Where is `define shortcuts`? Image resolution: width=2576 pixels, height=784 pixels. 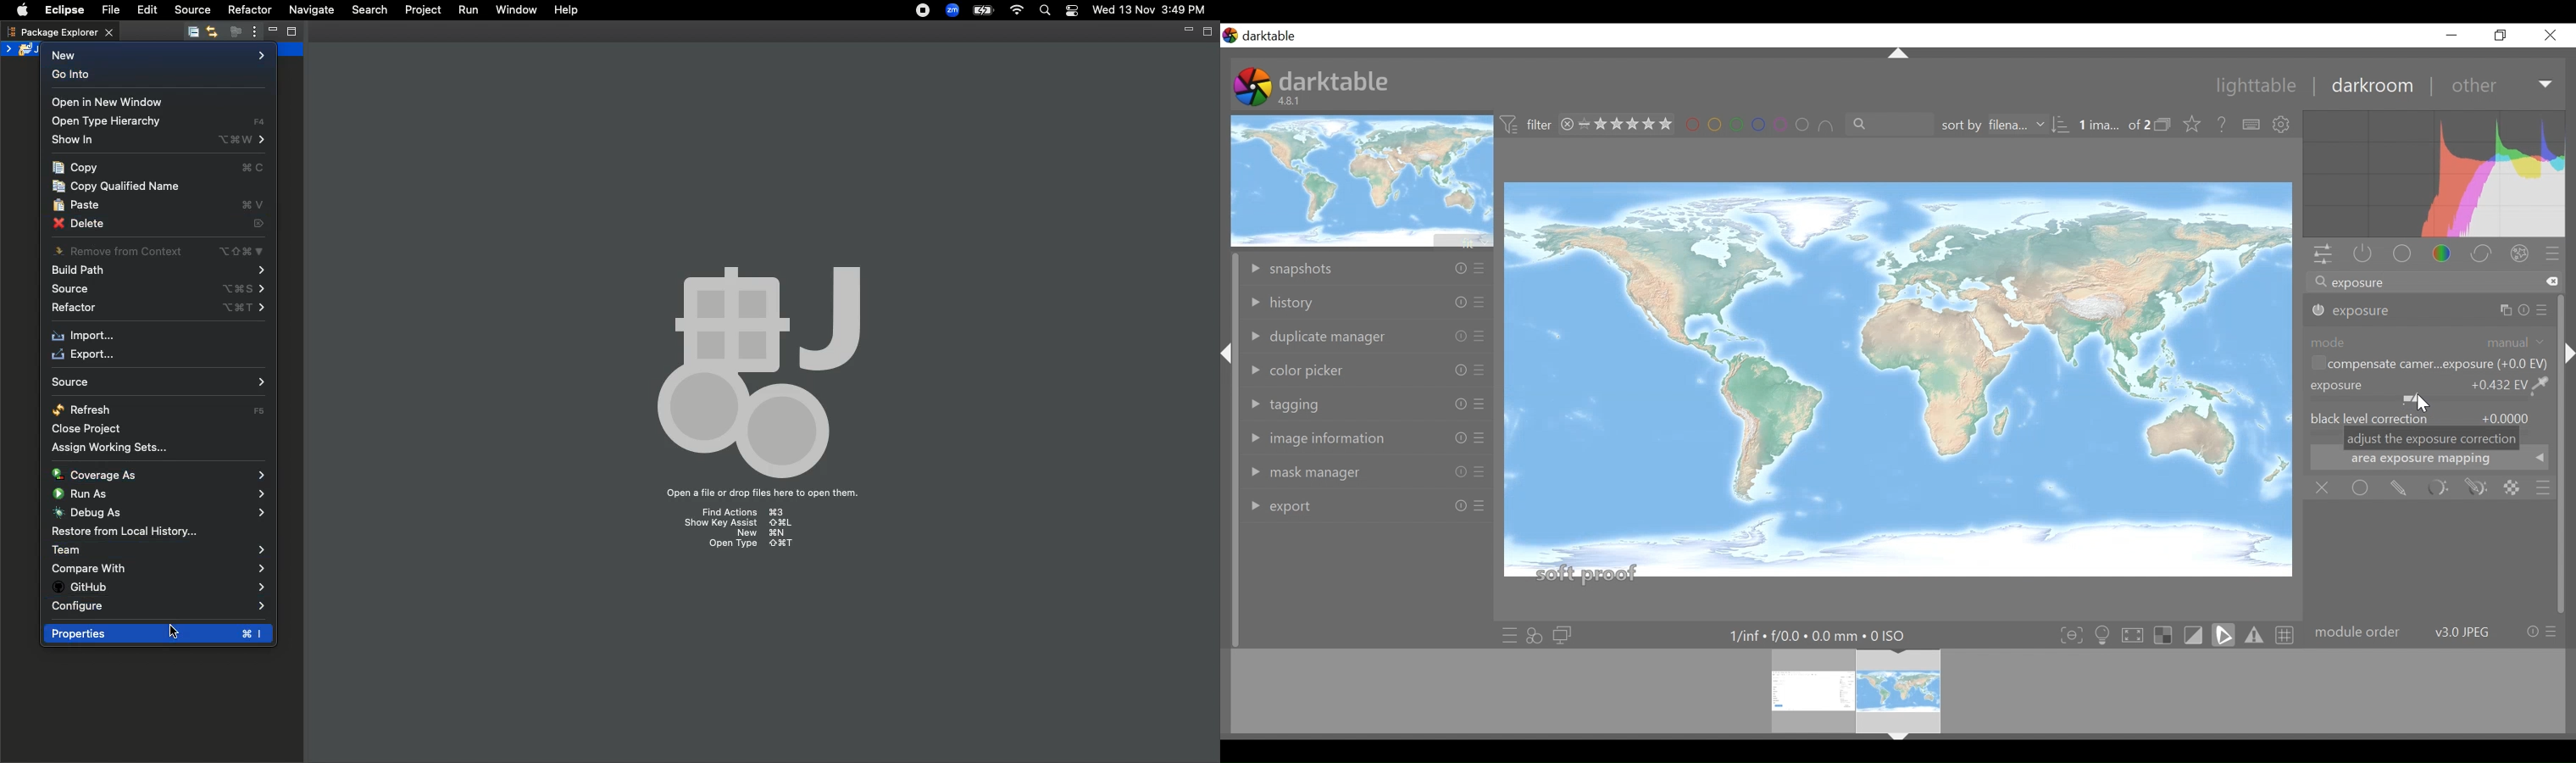 define shortcuts is located at coordinates (2252, 125).